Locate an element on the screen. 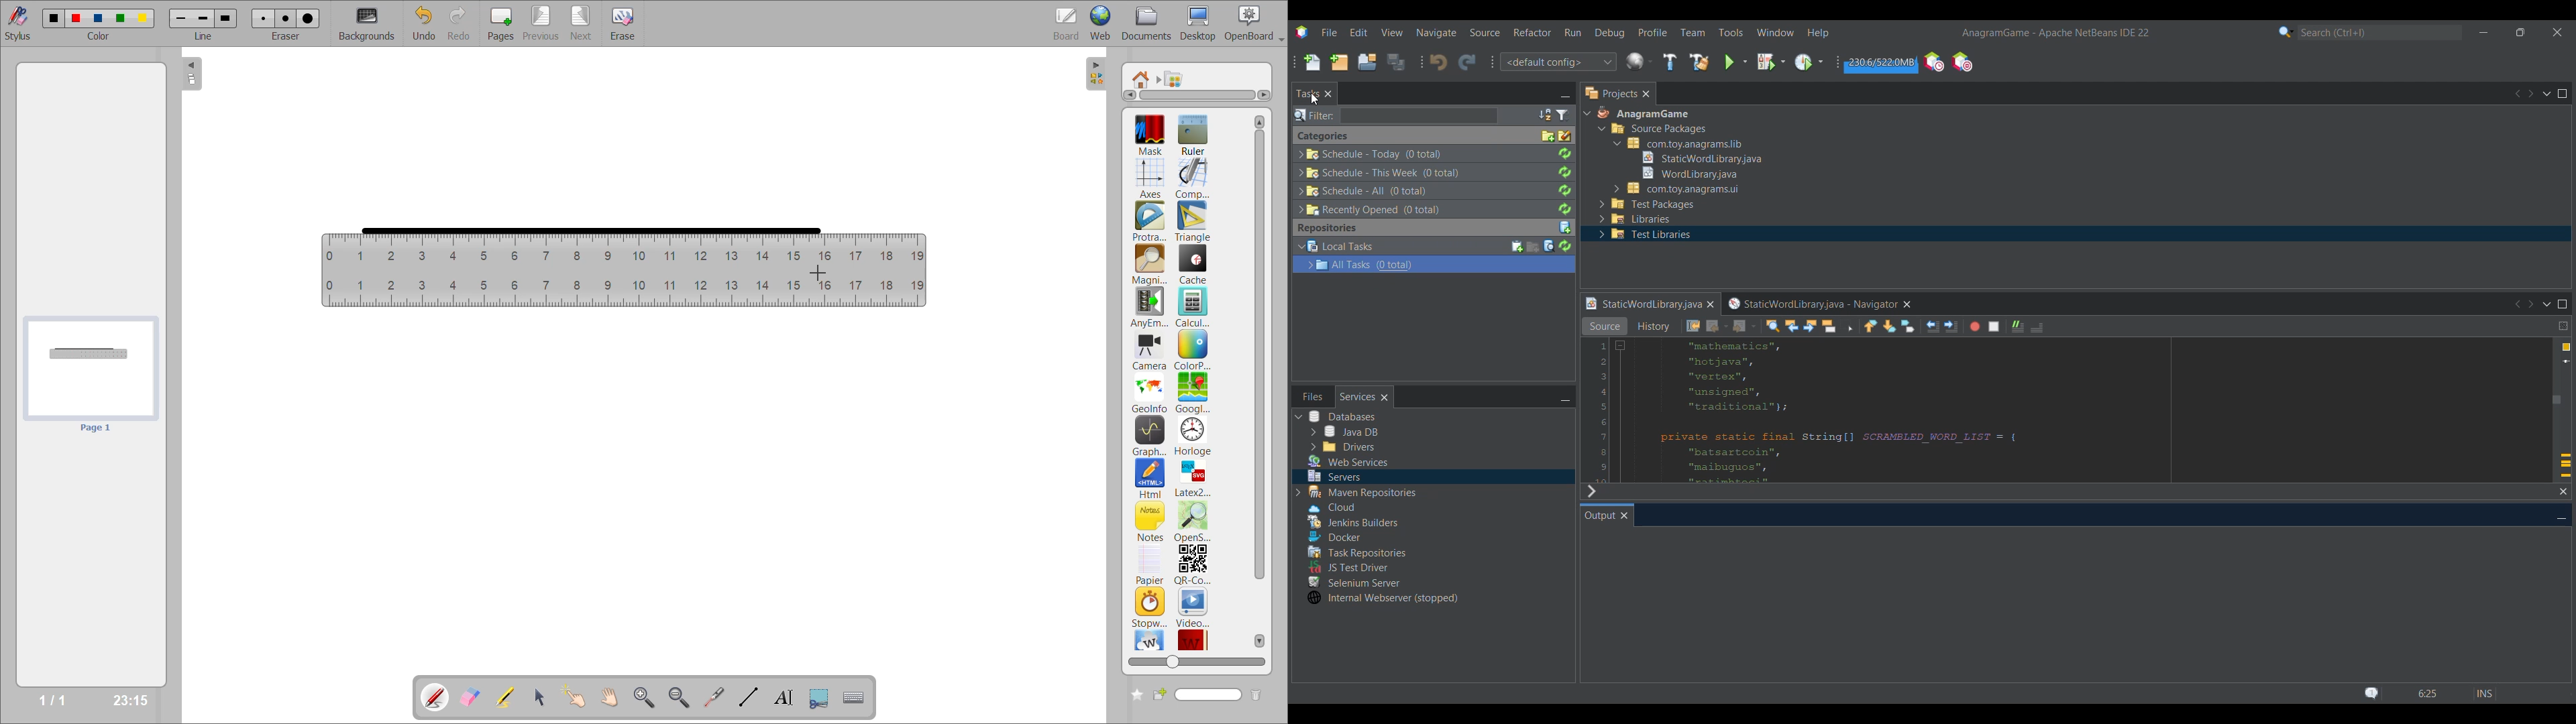 Image resolution: width=2576 pixels, height=728 pixels. erase annotation is located at coordinates (472, 697).